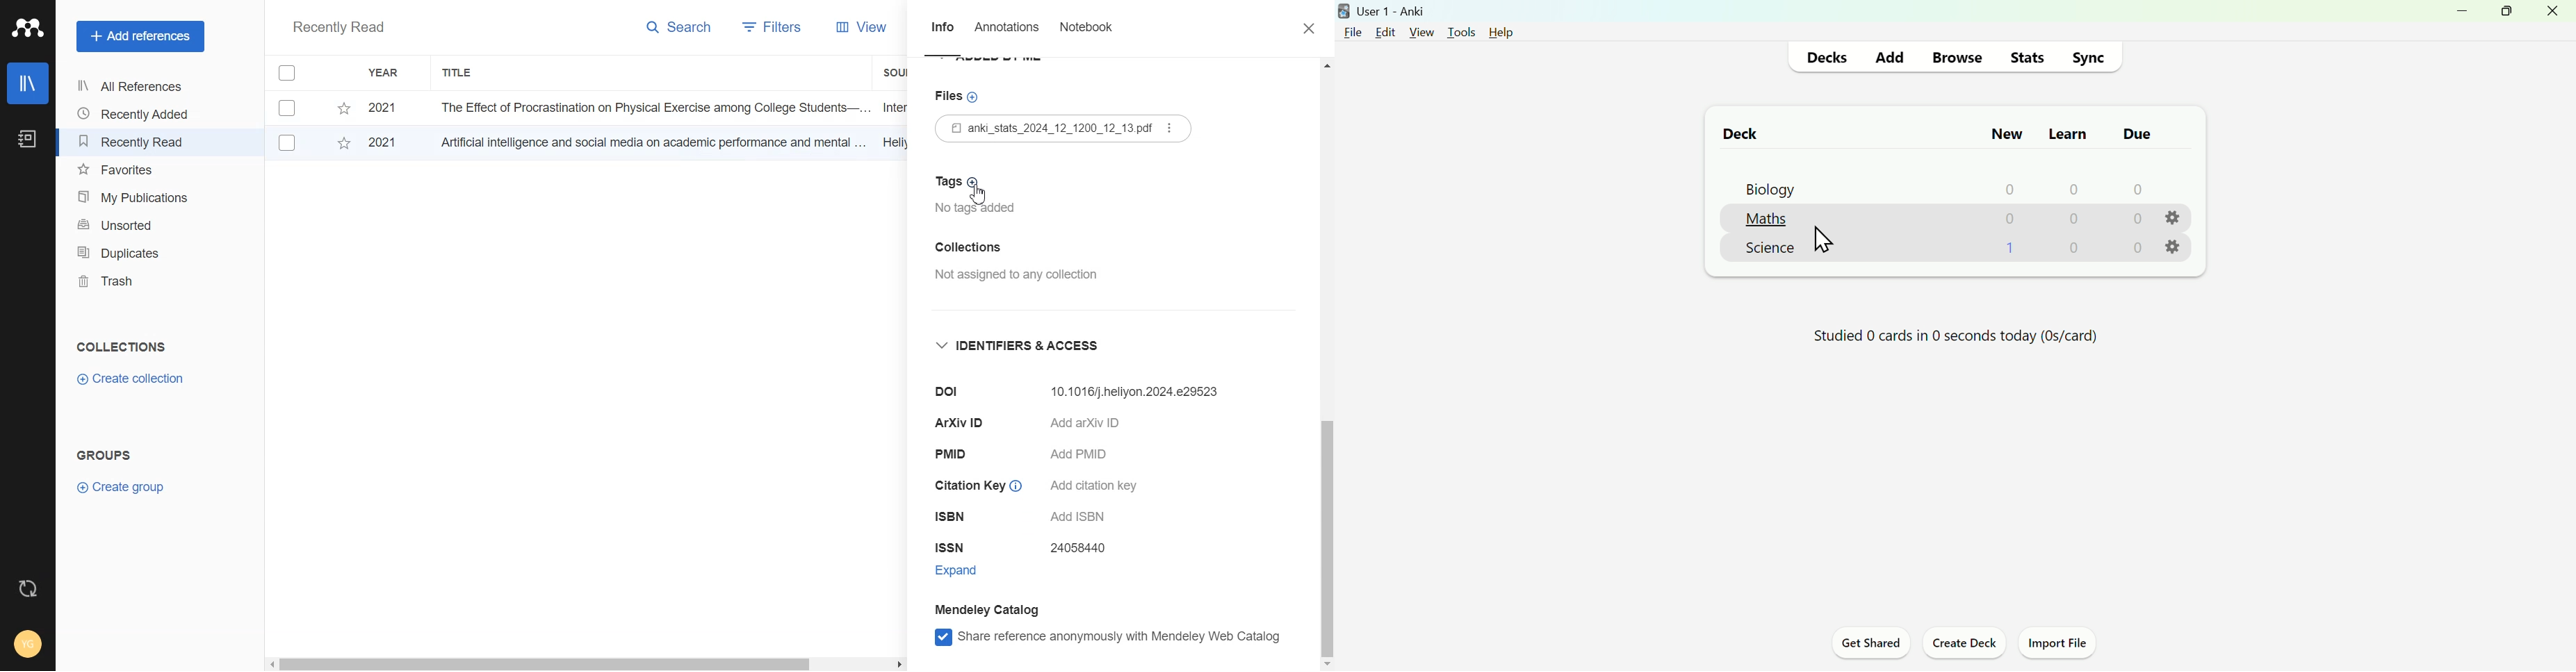 This screenshot has height=672, width=2576. I want to click on 0, so click(2137, 189).